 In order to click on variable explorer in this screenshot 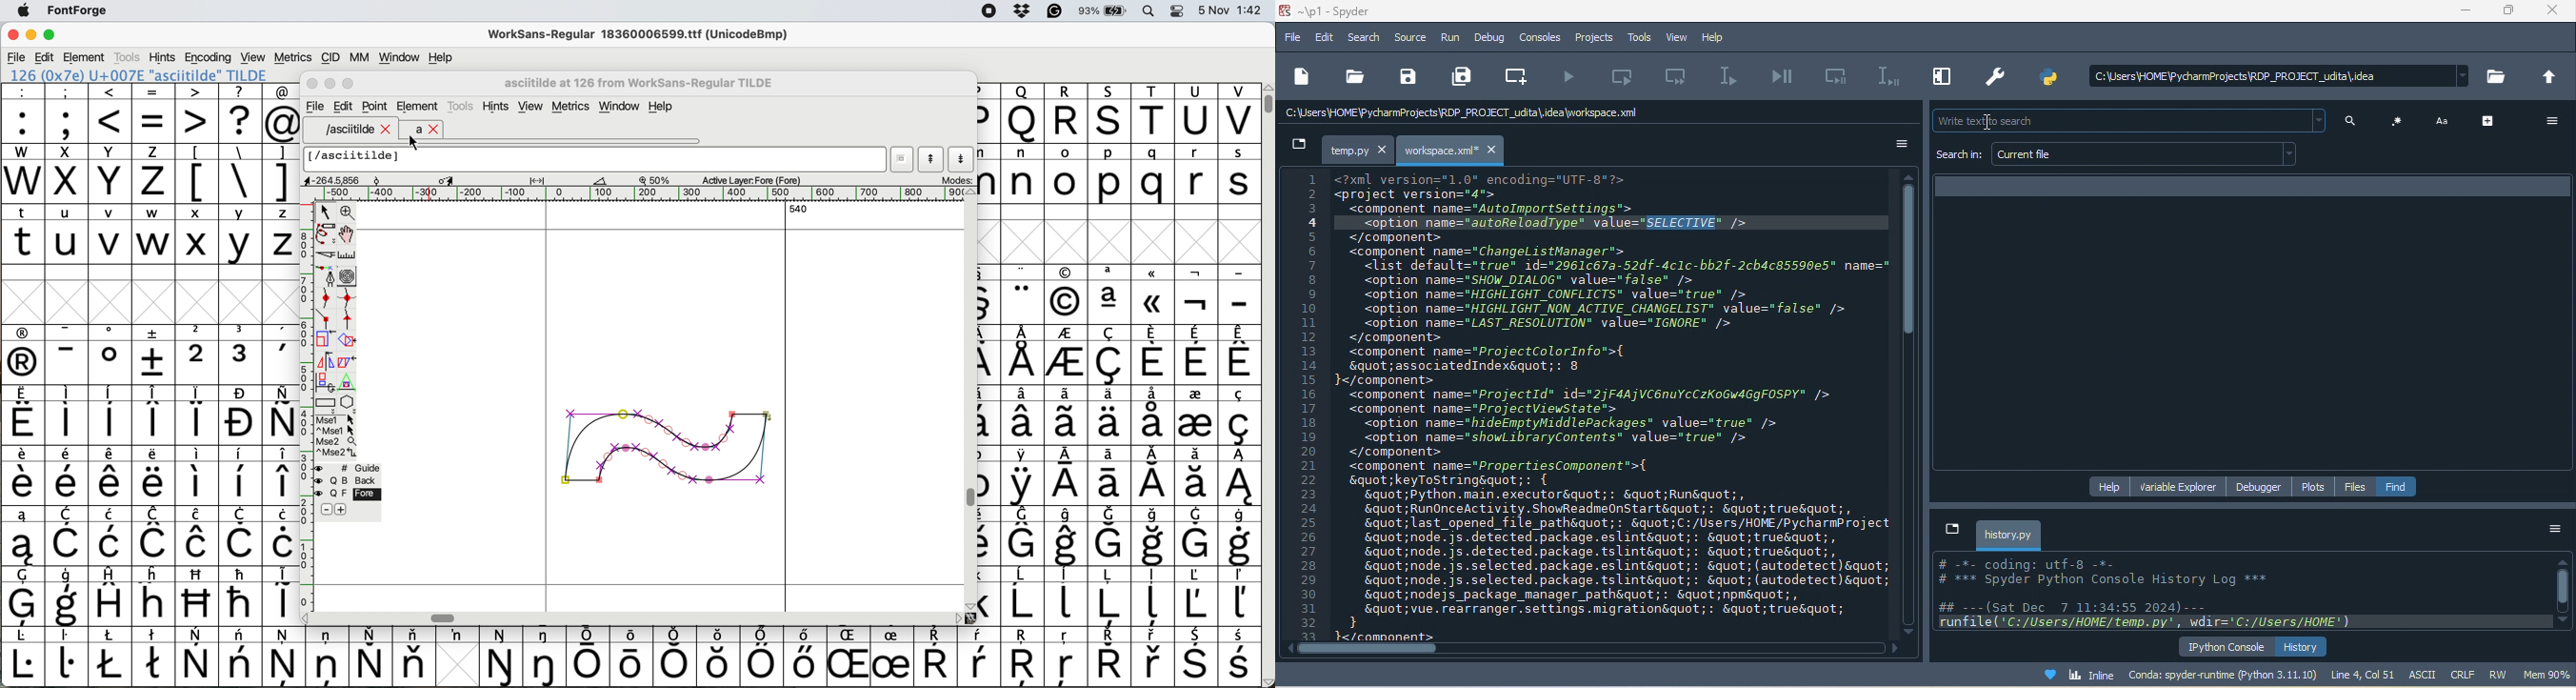, I will do `click(2180, 486)`.